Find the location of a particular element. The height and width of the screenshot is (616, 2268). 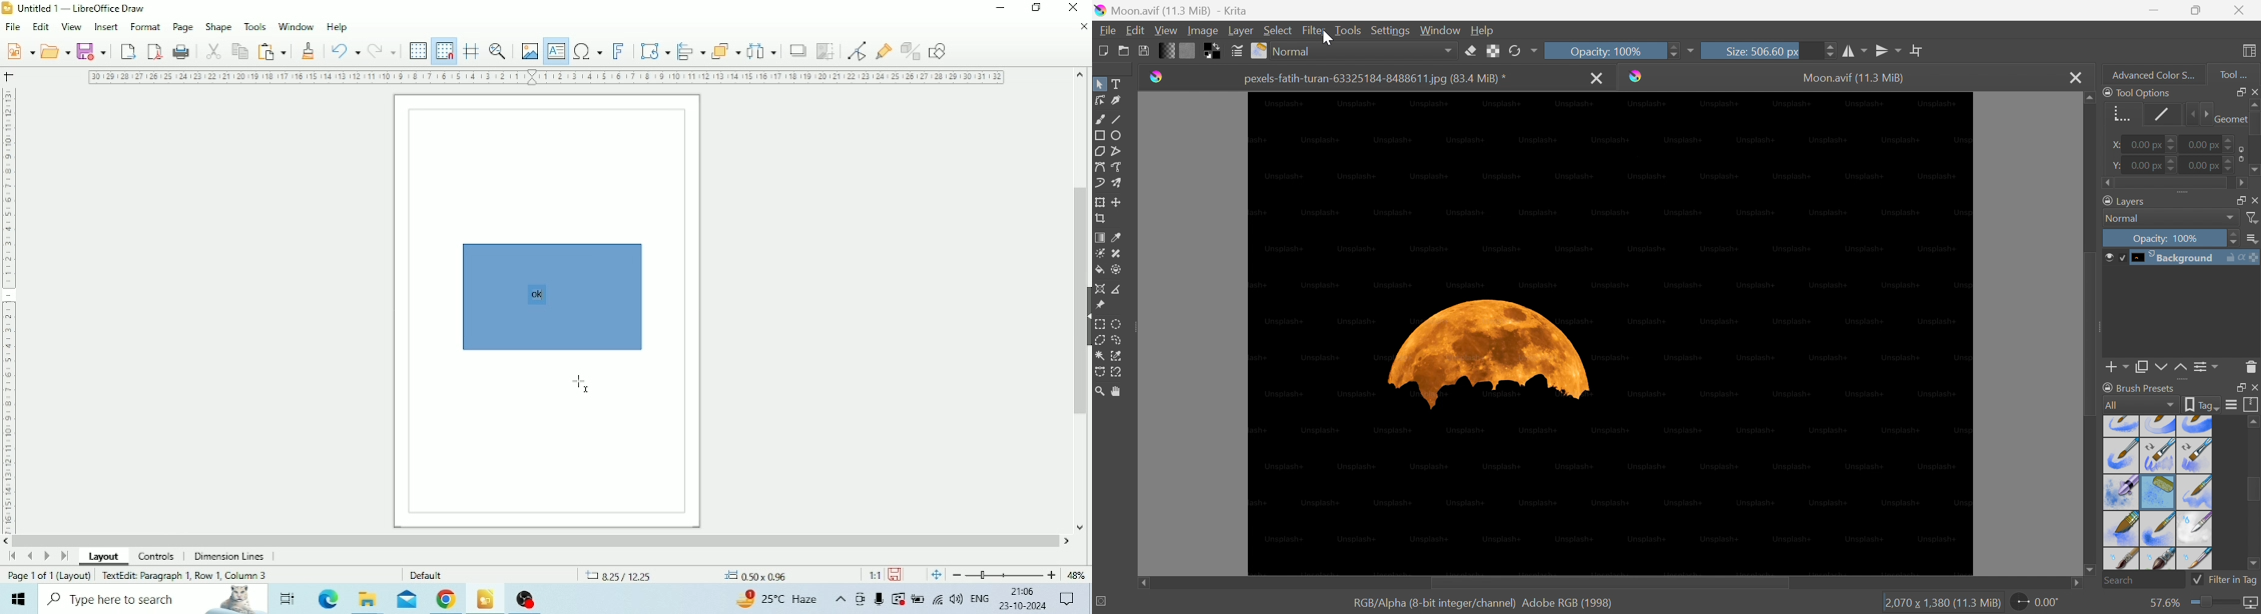

Choose workspace is located at coordinates (2252, 52).